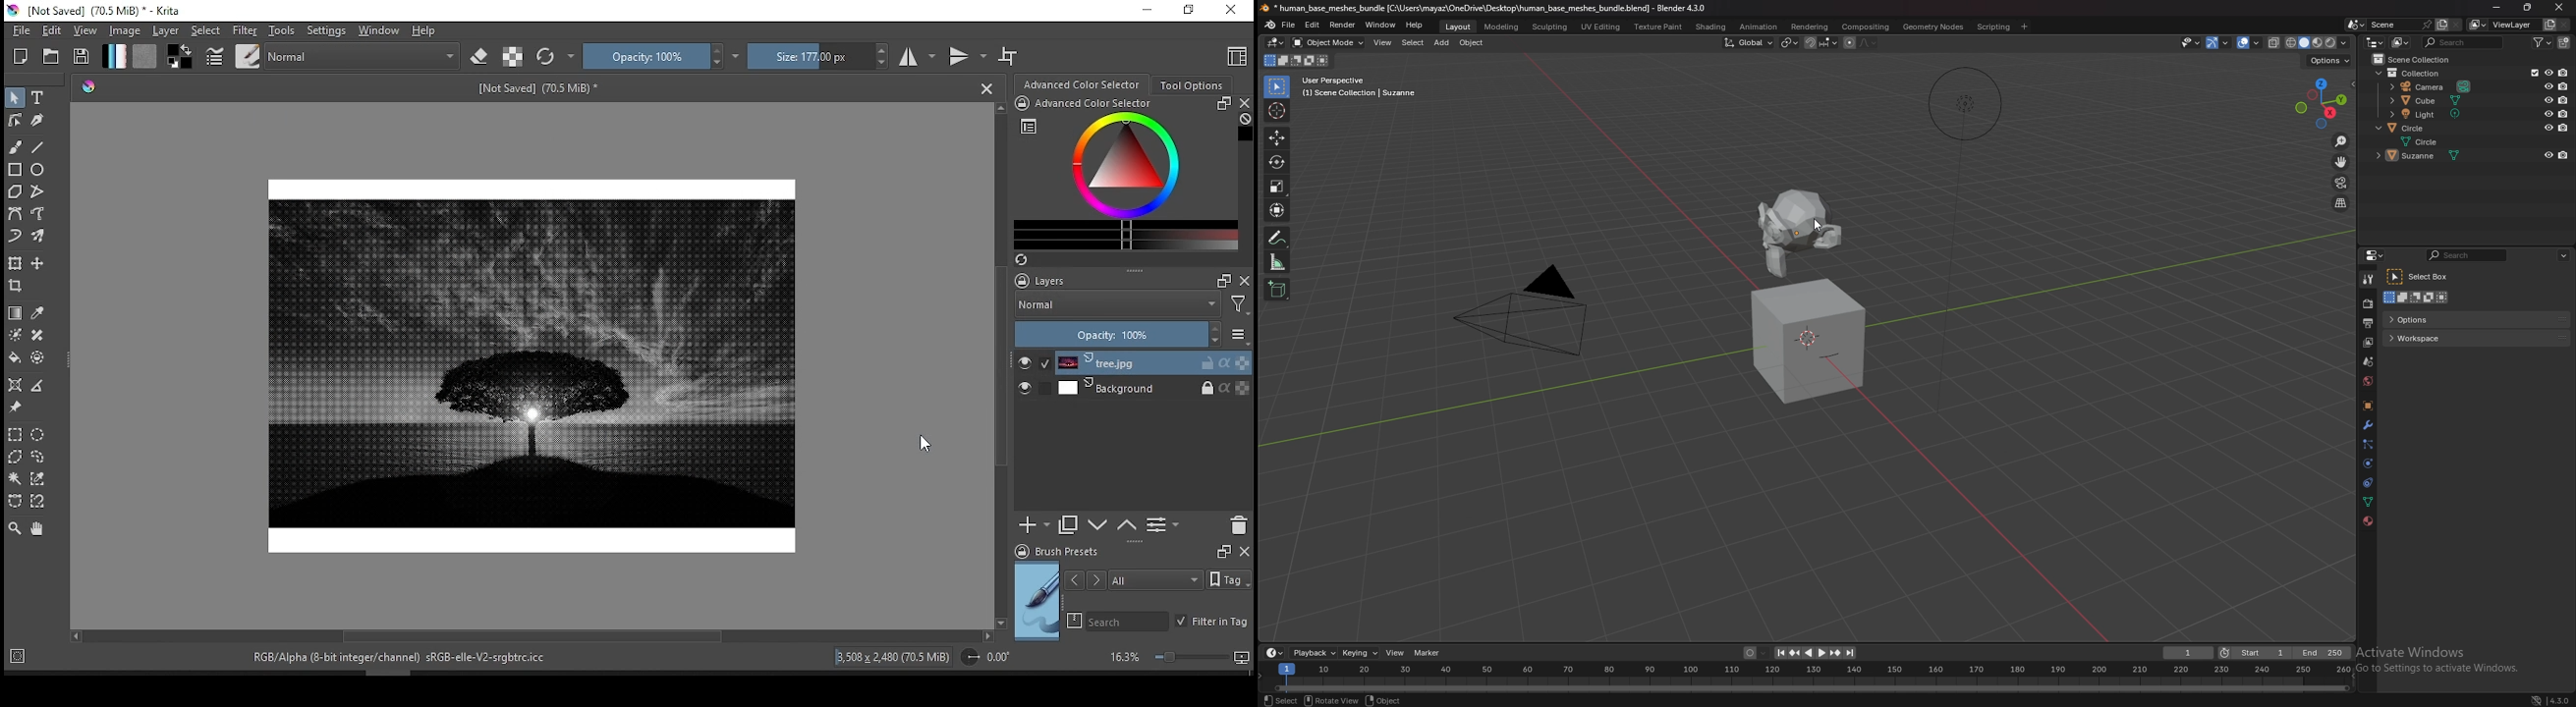  I want to click on opacity, so click(1116, 333).